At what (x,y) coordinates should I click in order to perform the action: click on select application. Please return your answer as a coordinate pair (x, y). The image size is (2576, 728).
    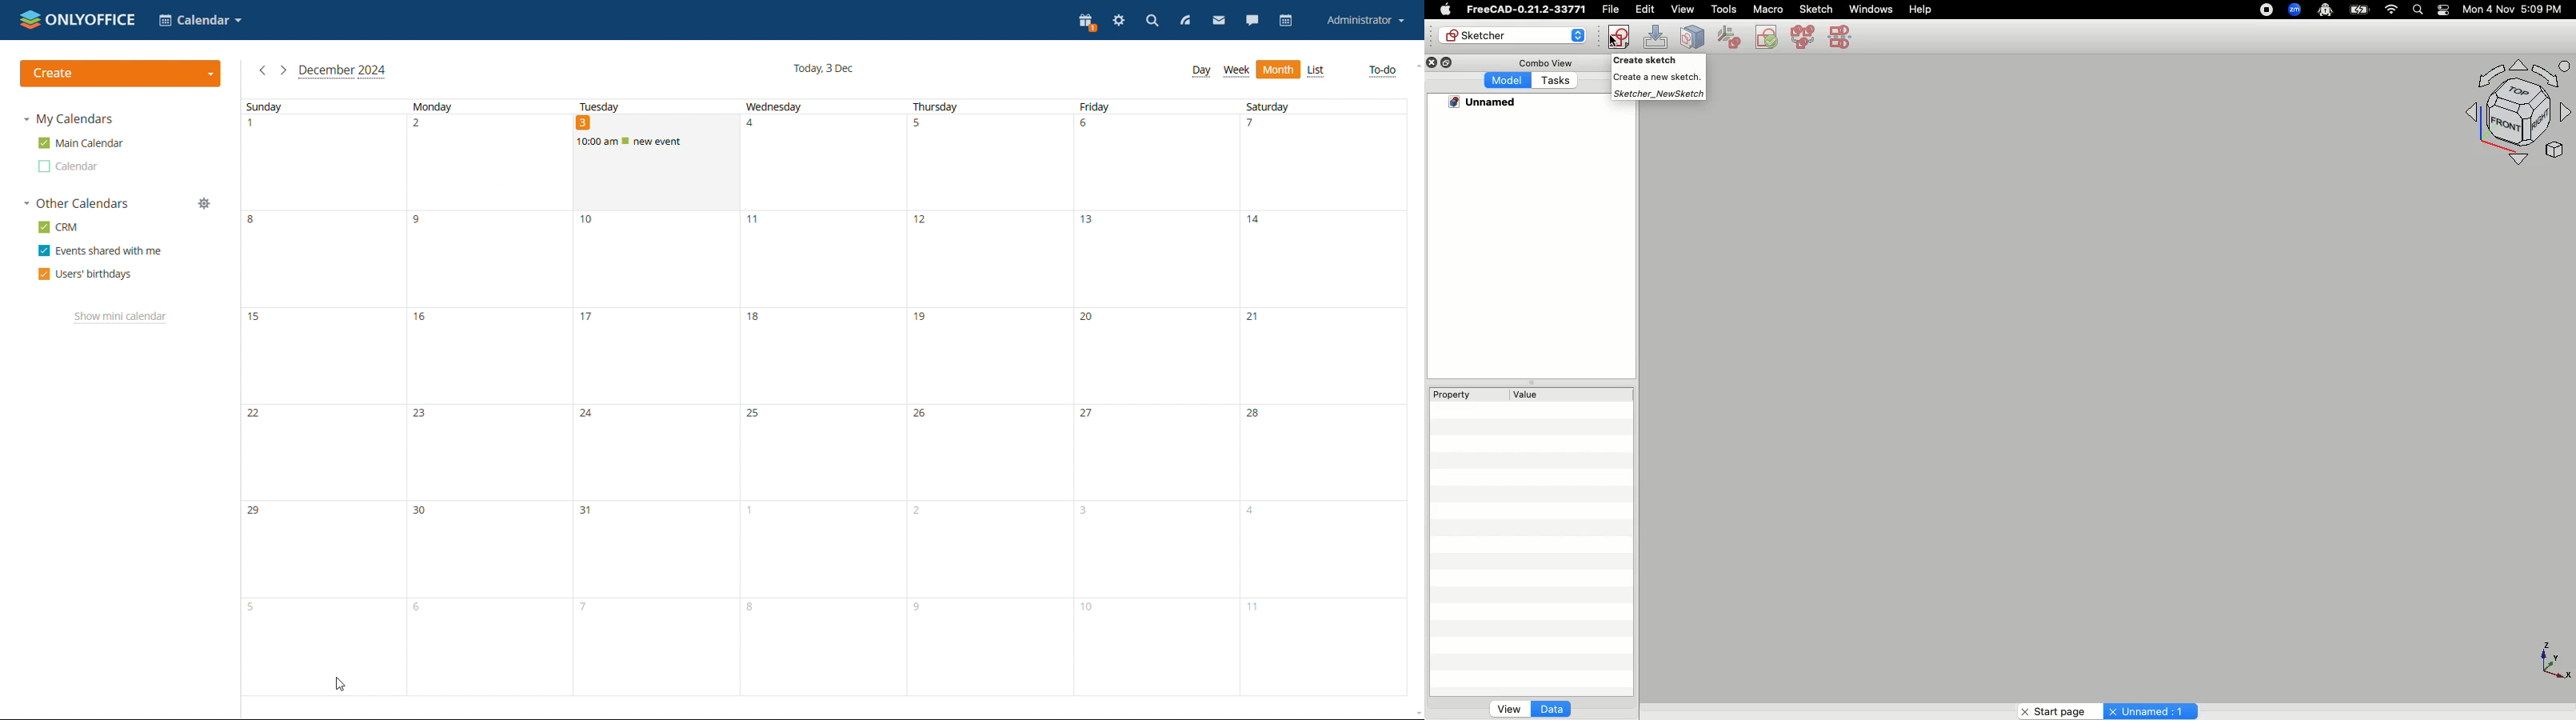
    Looking at the image, I should click on (200, 20).